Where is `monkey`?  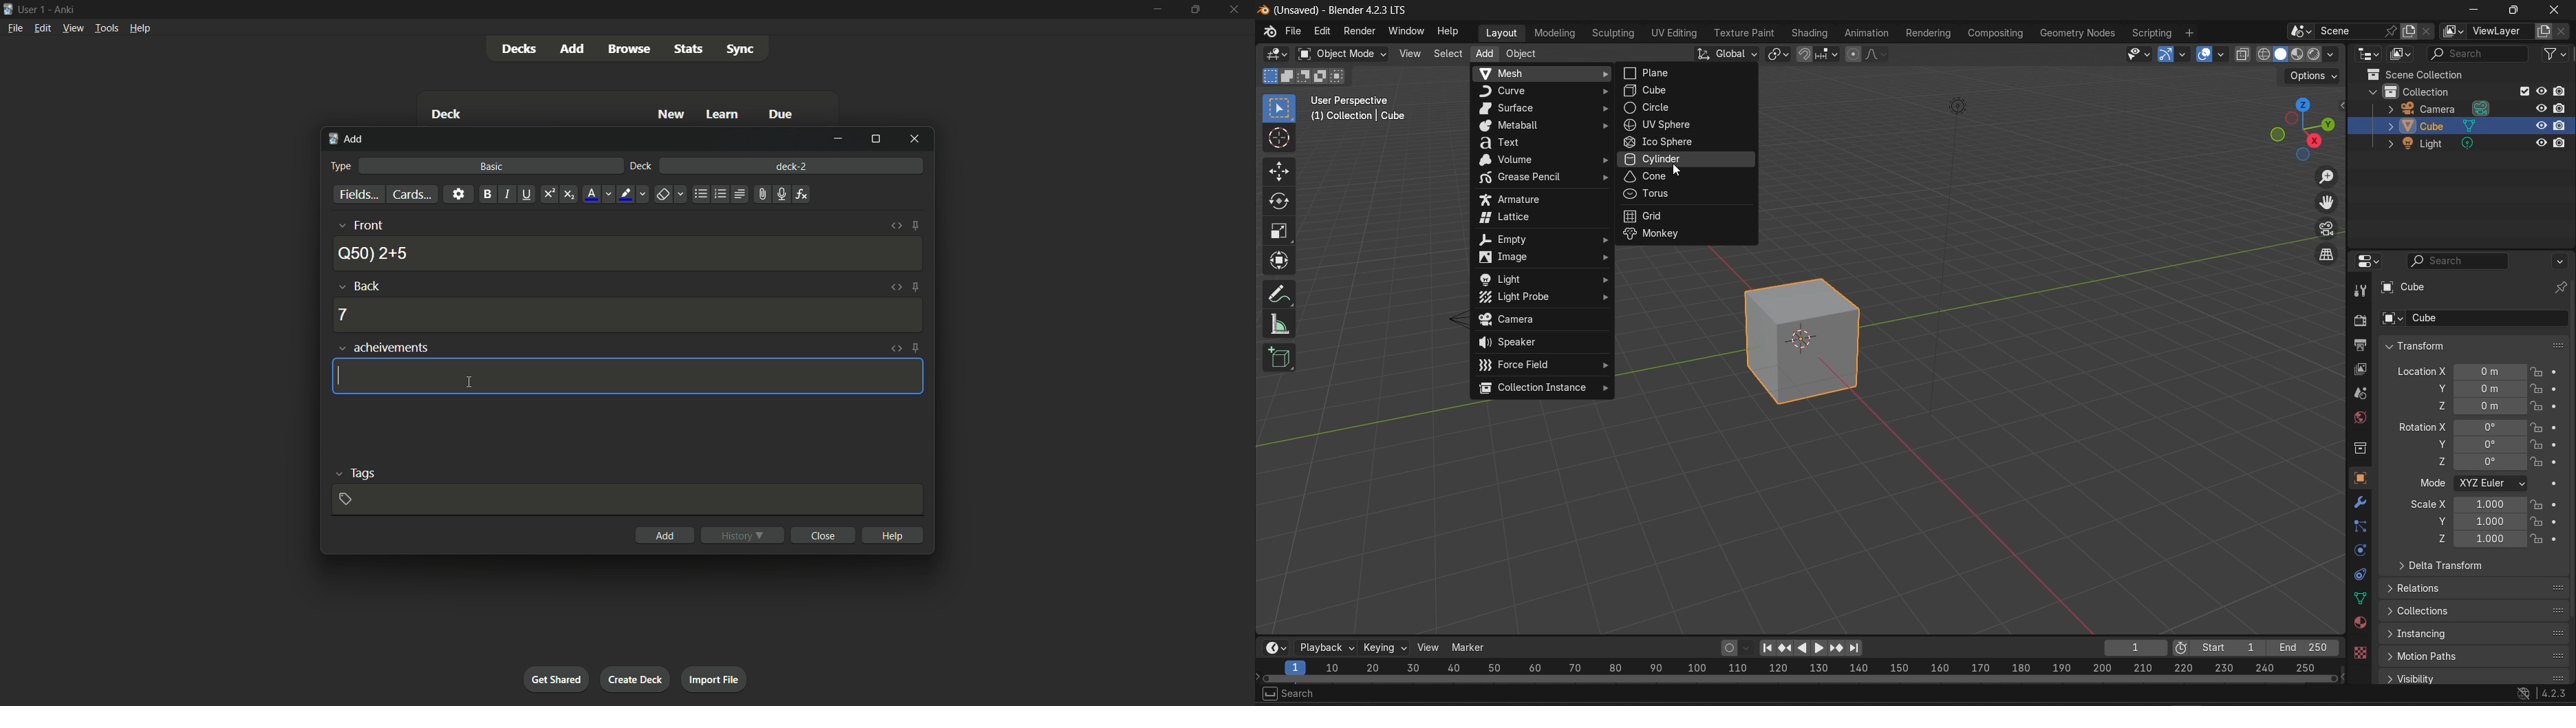
monkey is located at coordinates (1686, 235).